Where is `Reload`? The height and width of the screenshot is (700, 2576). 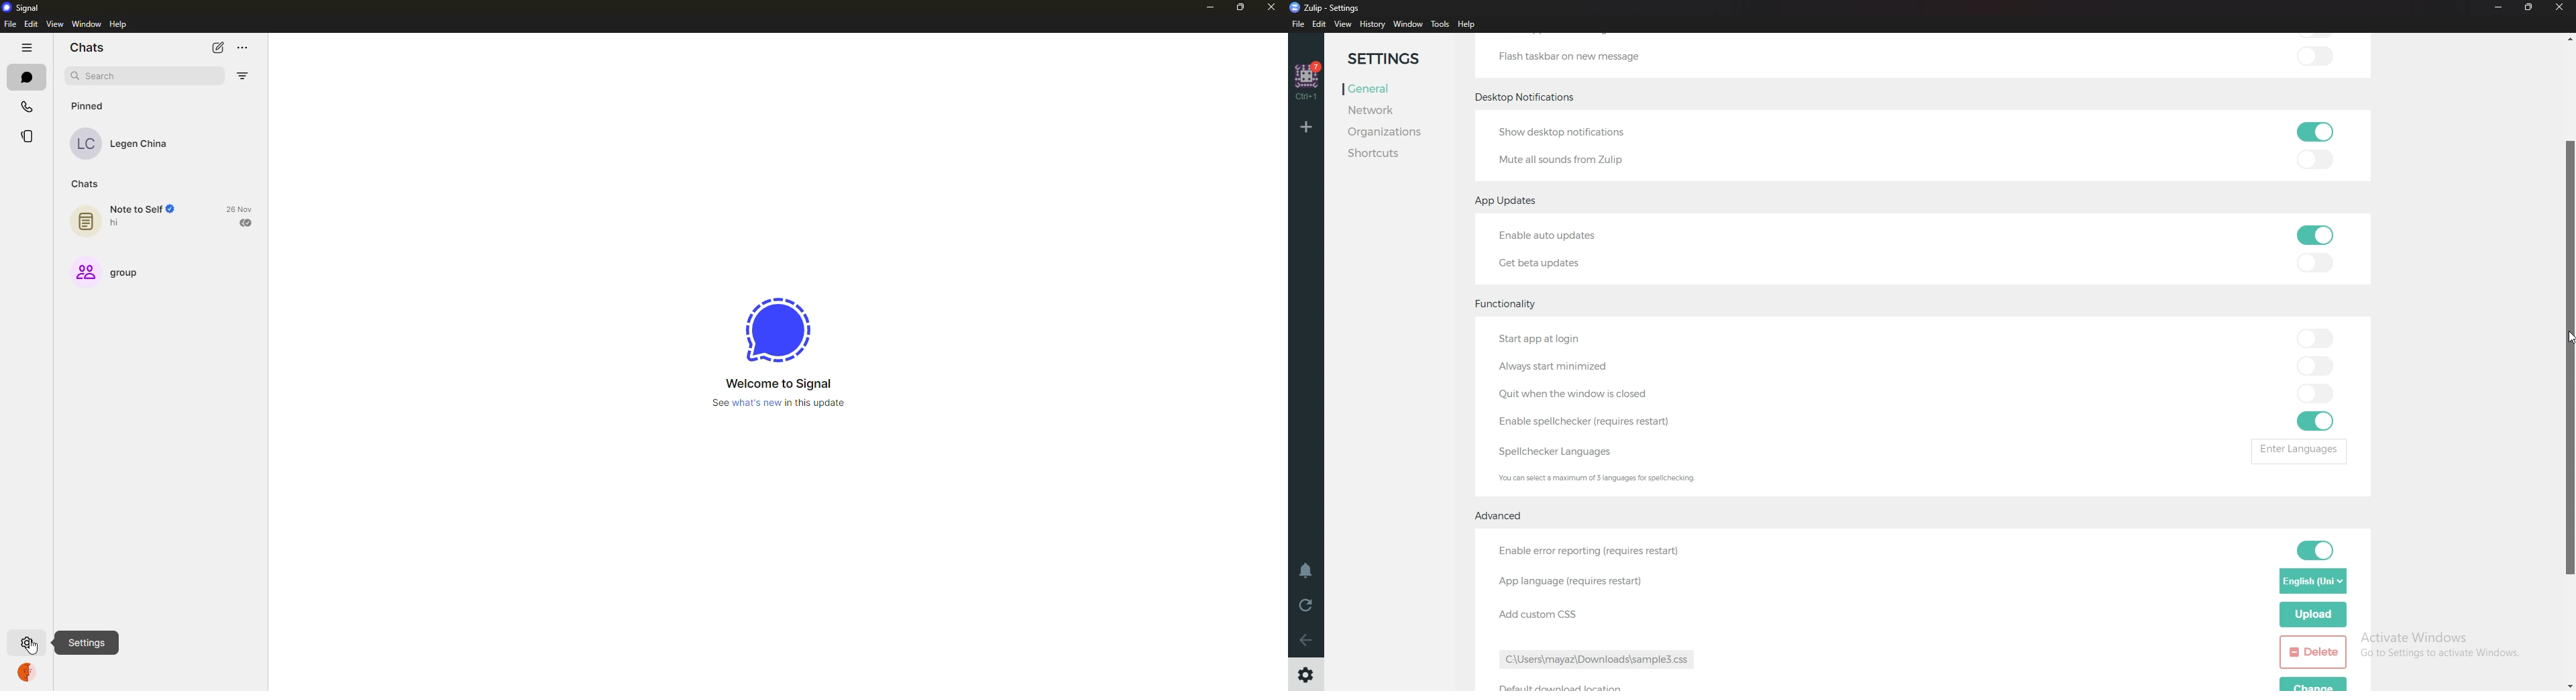
Reload is located at coordinates (1307, 607).